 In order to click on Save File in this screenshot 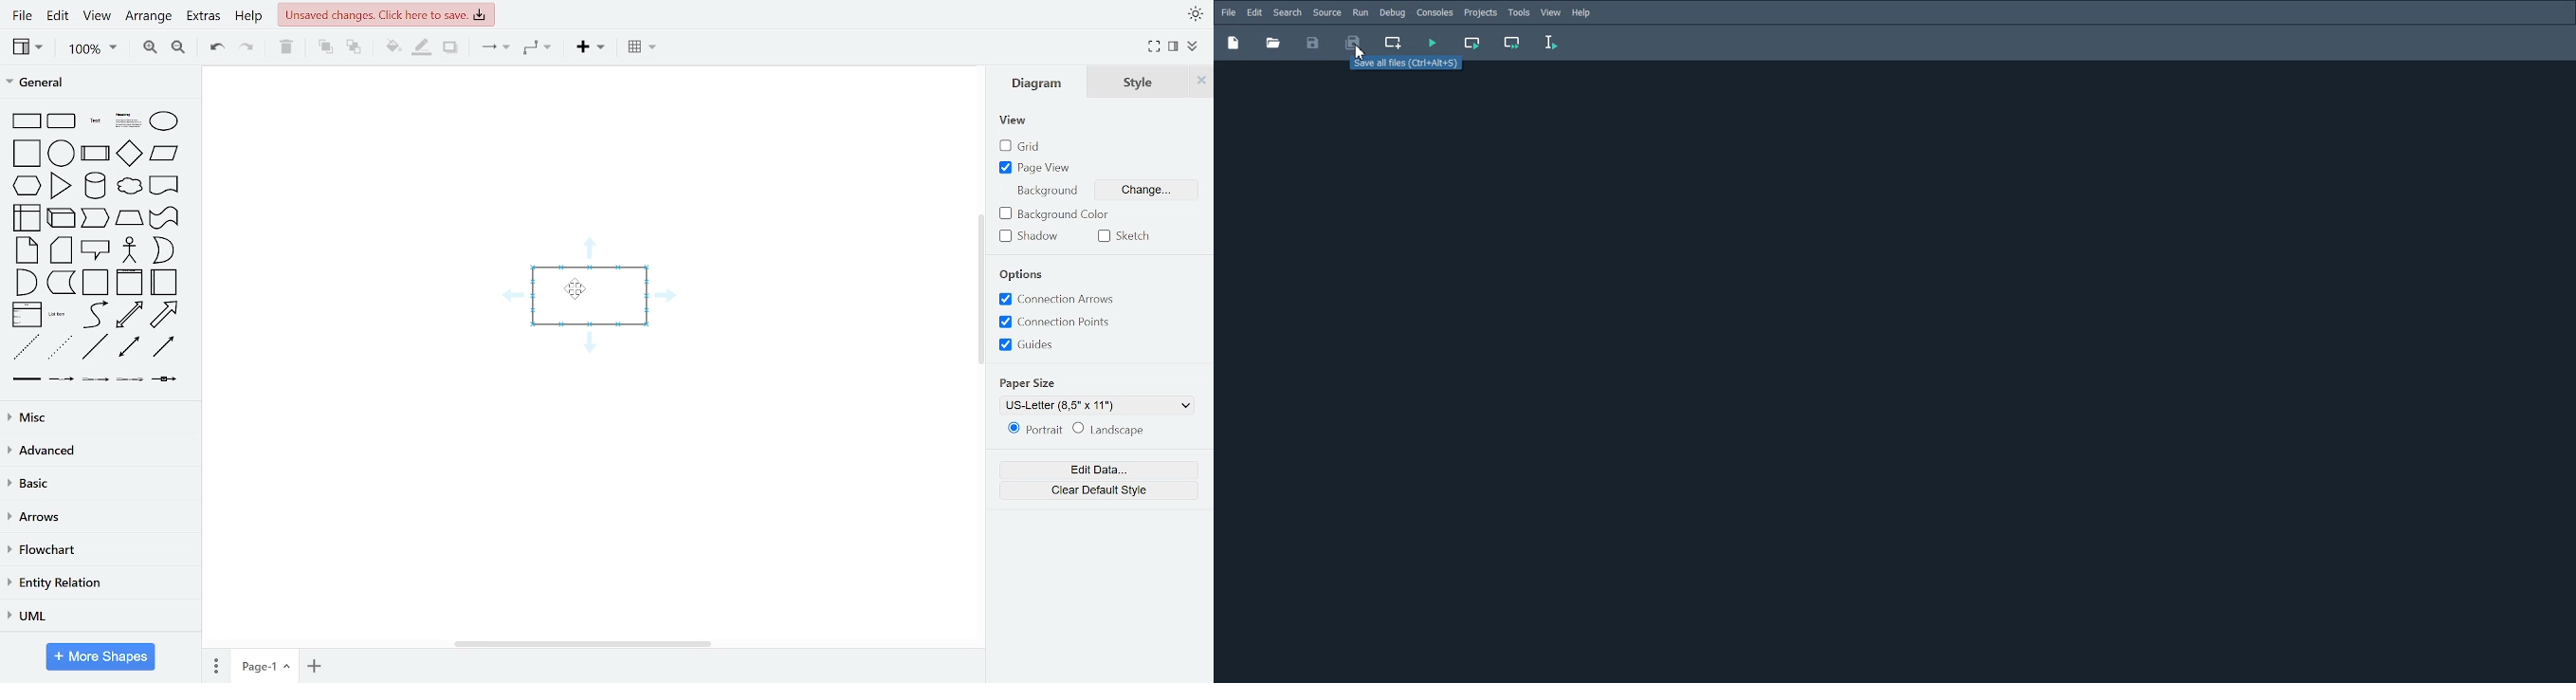, I will do `click(1313, 43)`.